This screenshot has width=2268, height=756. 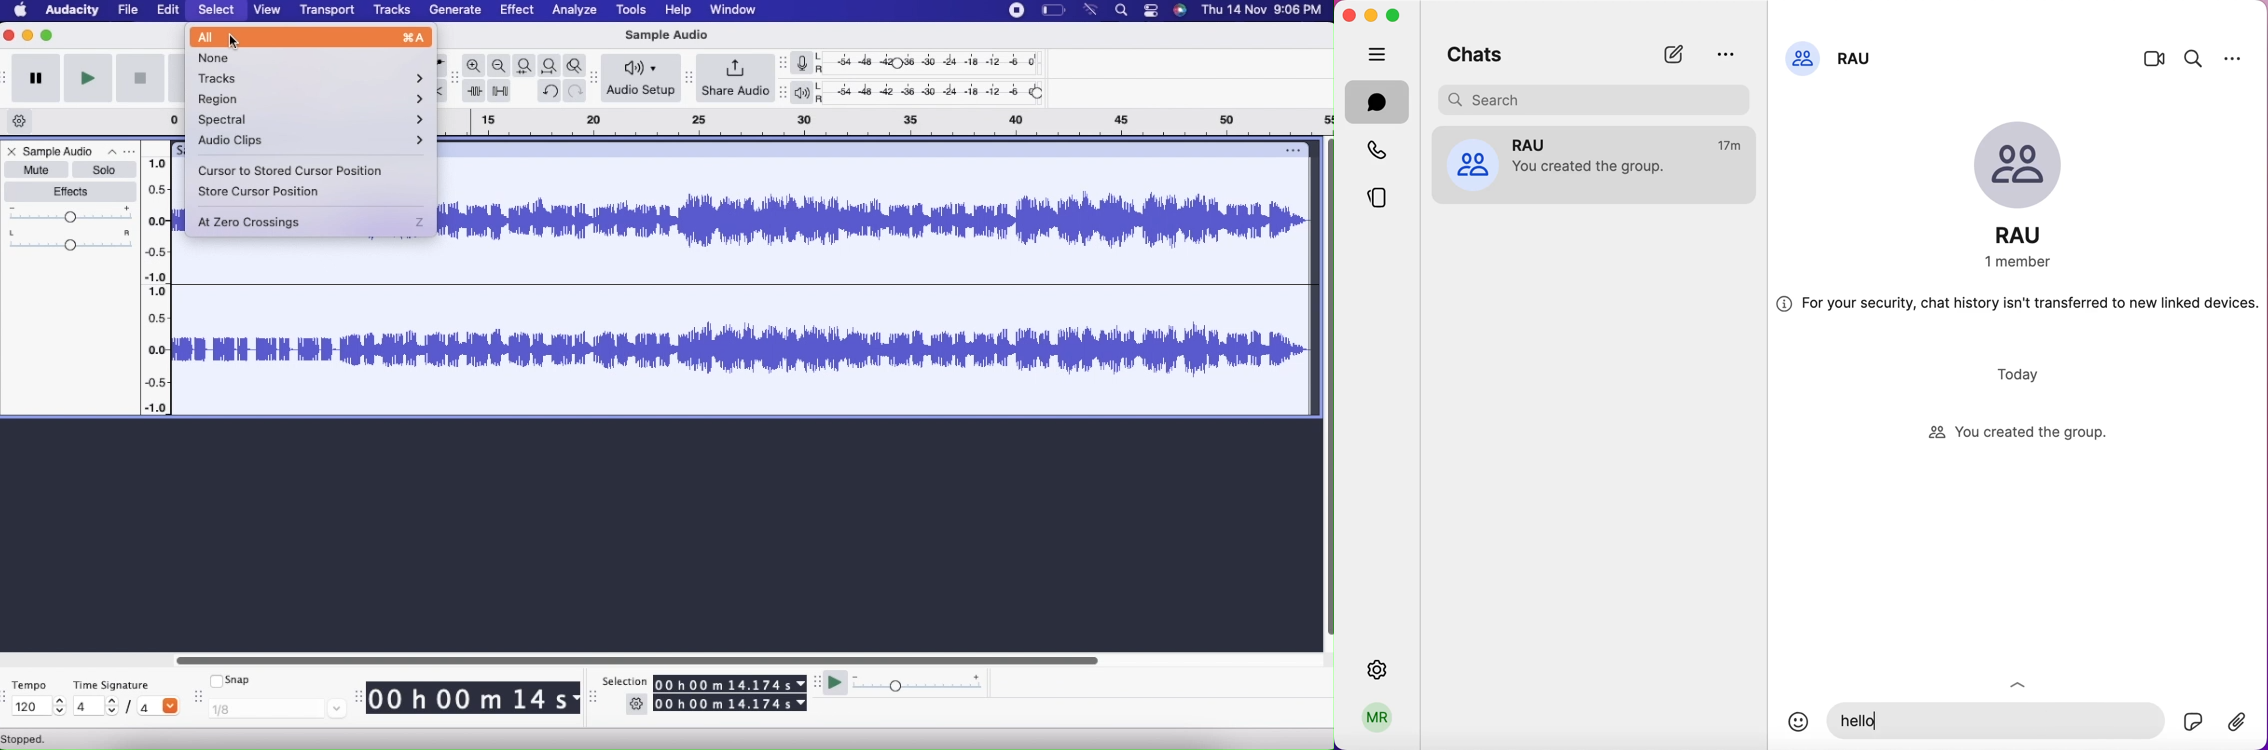 What do you see at coordinates (501, 91) in the screenshot?
I see `Silence audio selection` at bounding box center [501, 91].